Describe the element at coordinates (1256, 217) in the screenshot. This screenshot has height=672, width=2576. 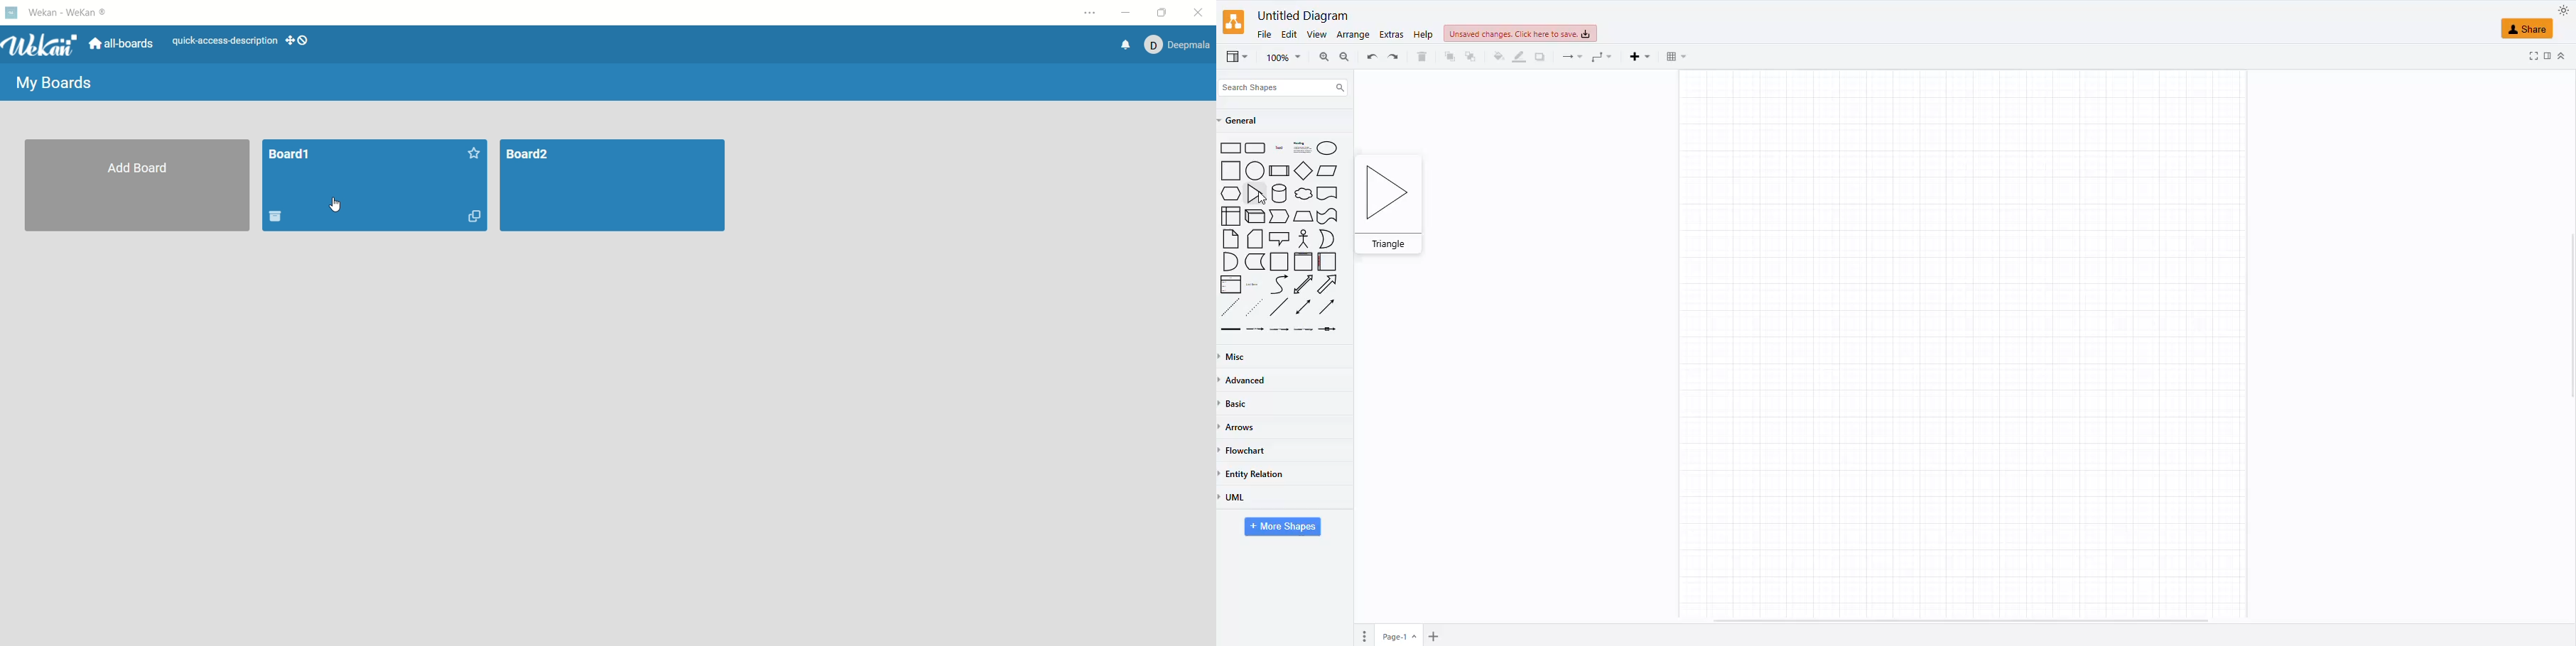
I see `Cube` at that location.